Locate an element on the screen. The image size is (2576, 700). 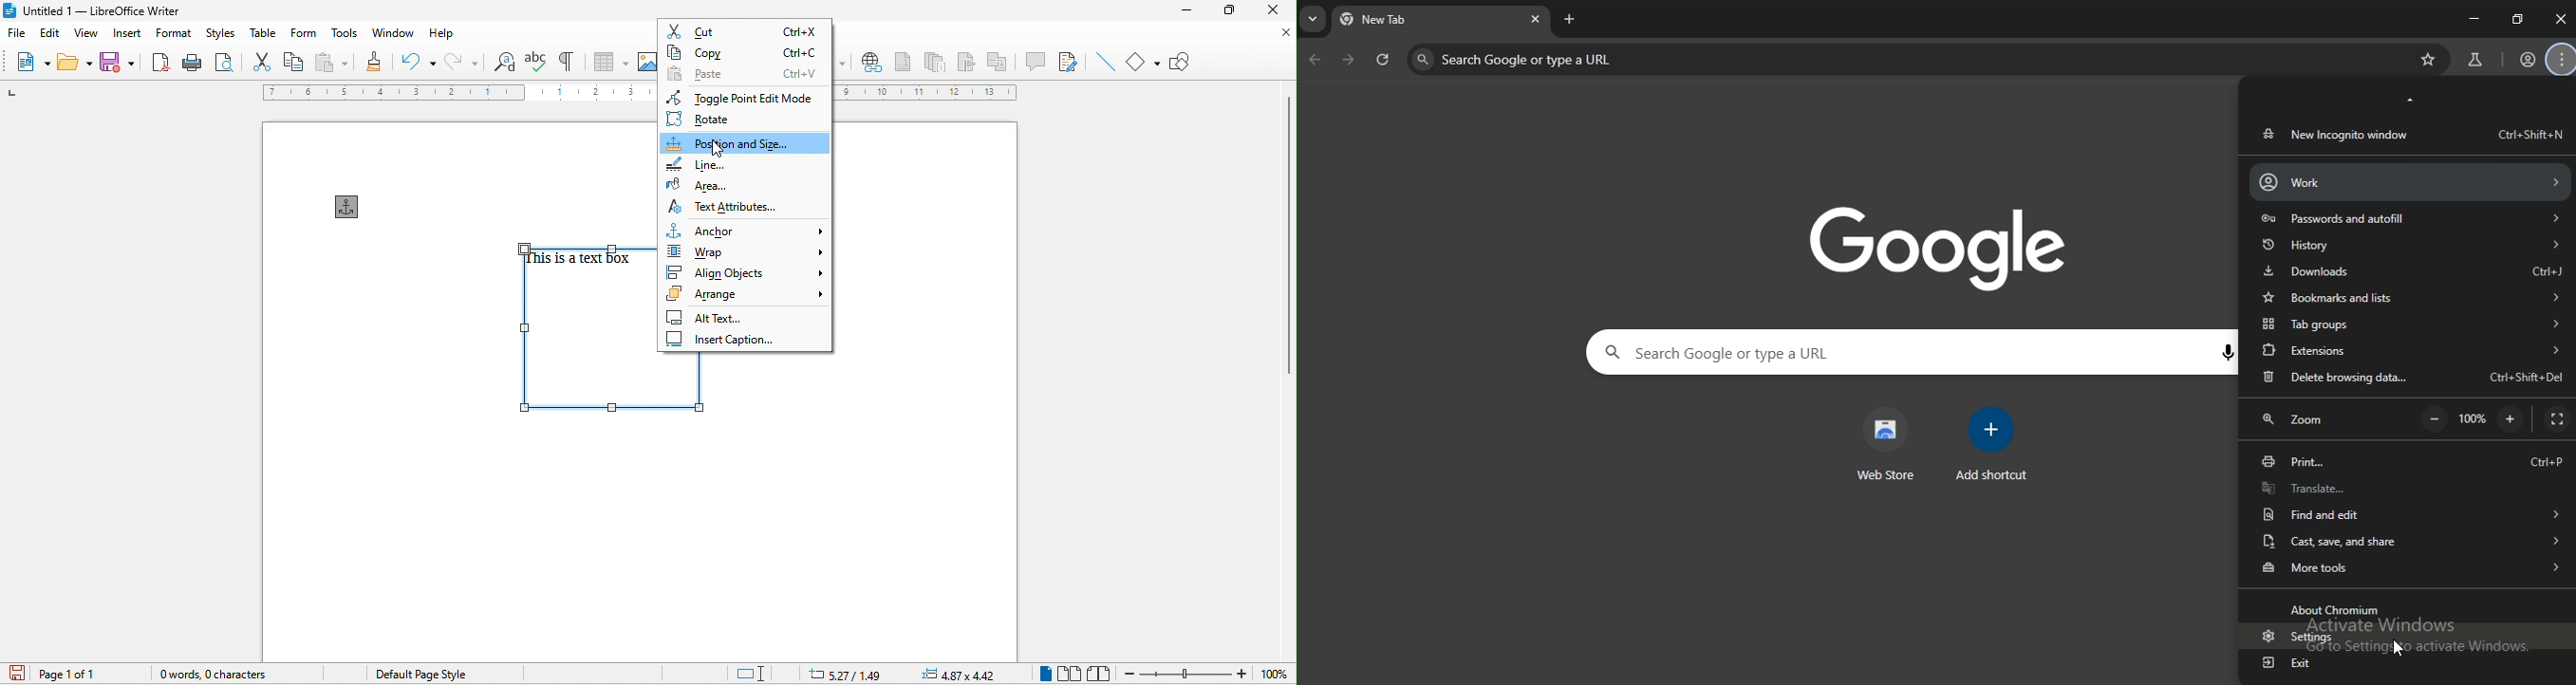
0 words, o character is located at coordinates (233, 676).